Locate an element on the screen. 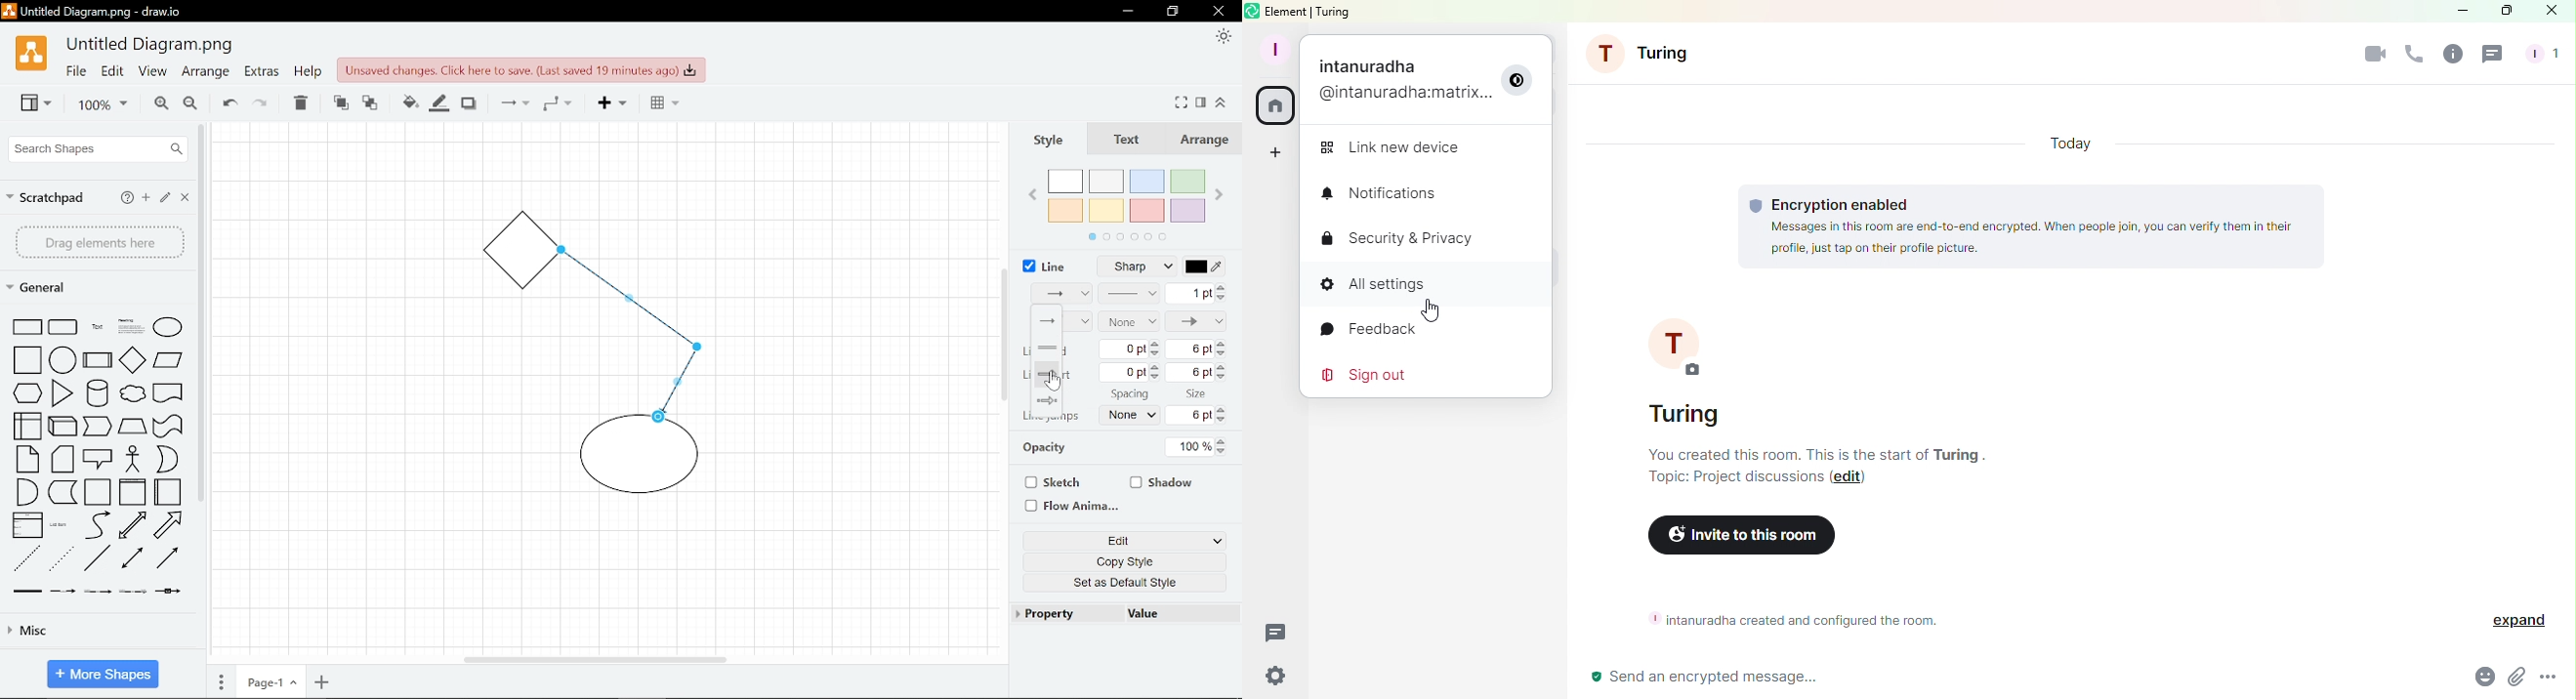 This screenshot has height=700, width=2576. Extras is located at coordinates (262, 74).